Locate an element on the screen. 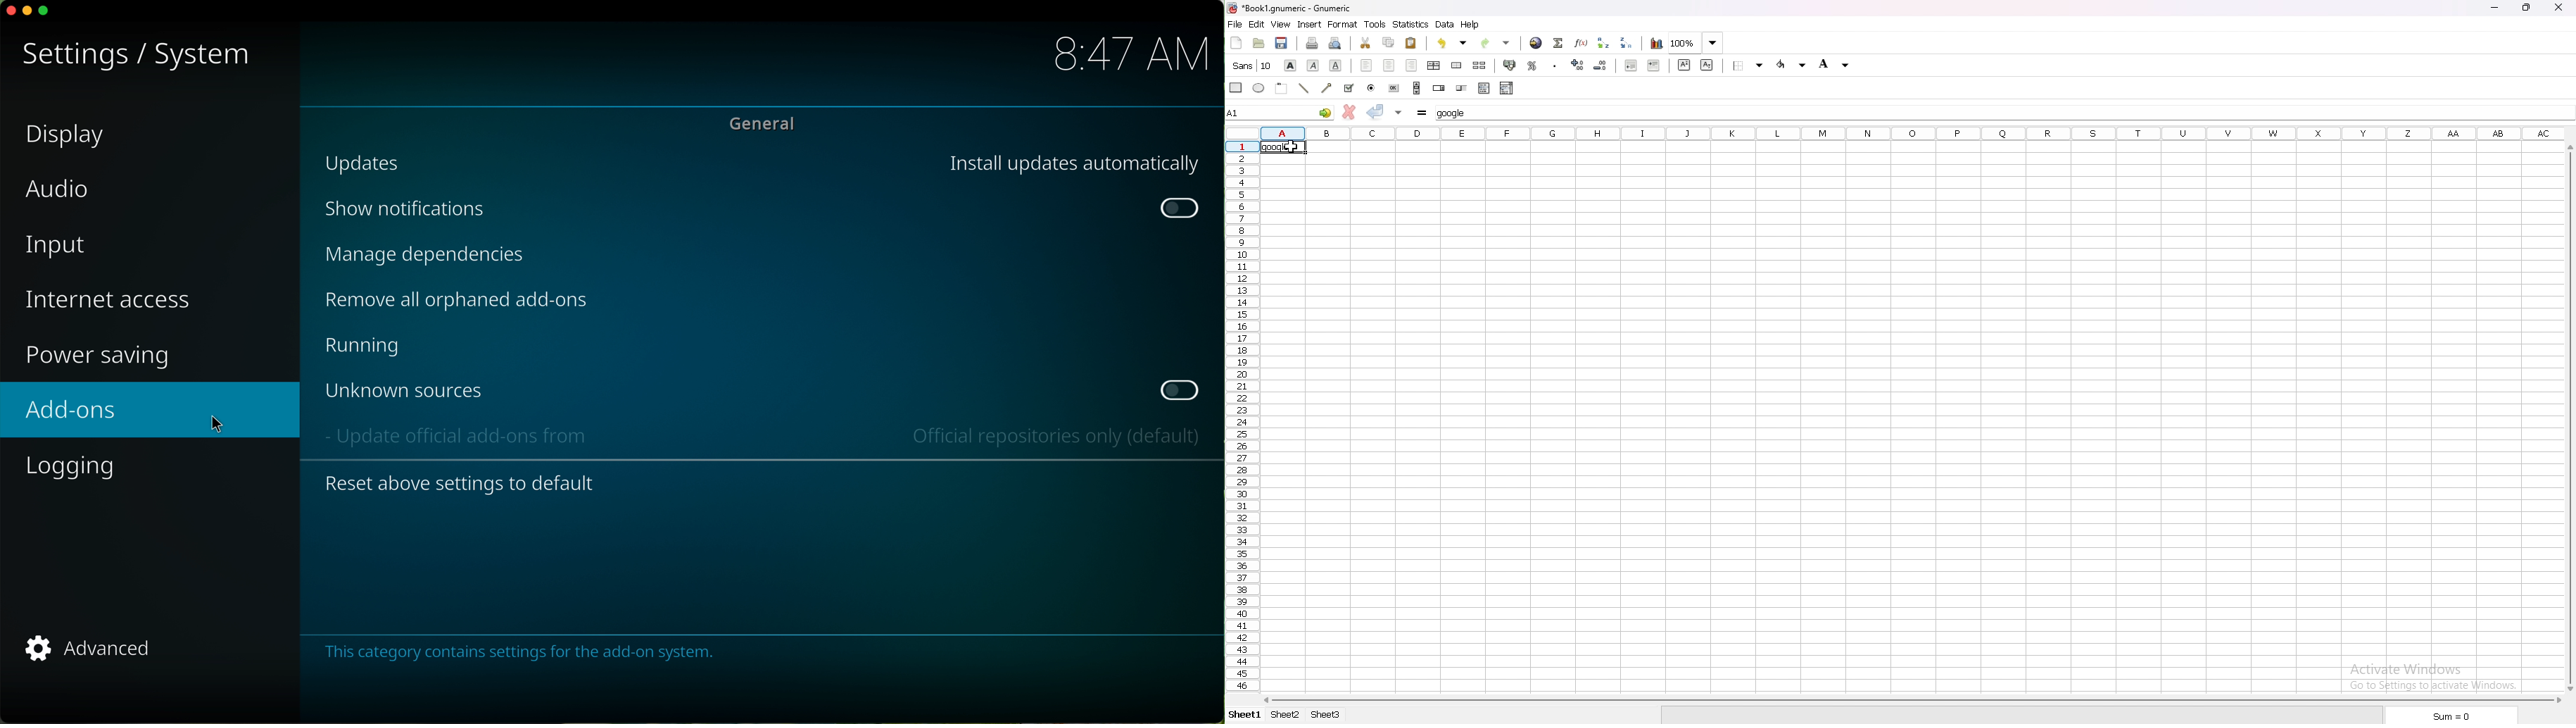 The width and height of the screenshot is (2576, 728). cut is located at coordinates (1365, 43).